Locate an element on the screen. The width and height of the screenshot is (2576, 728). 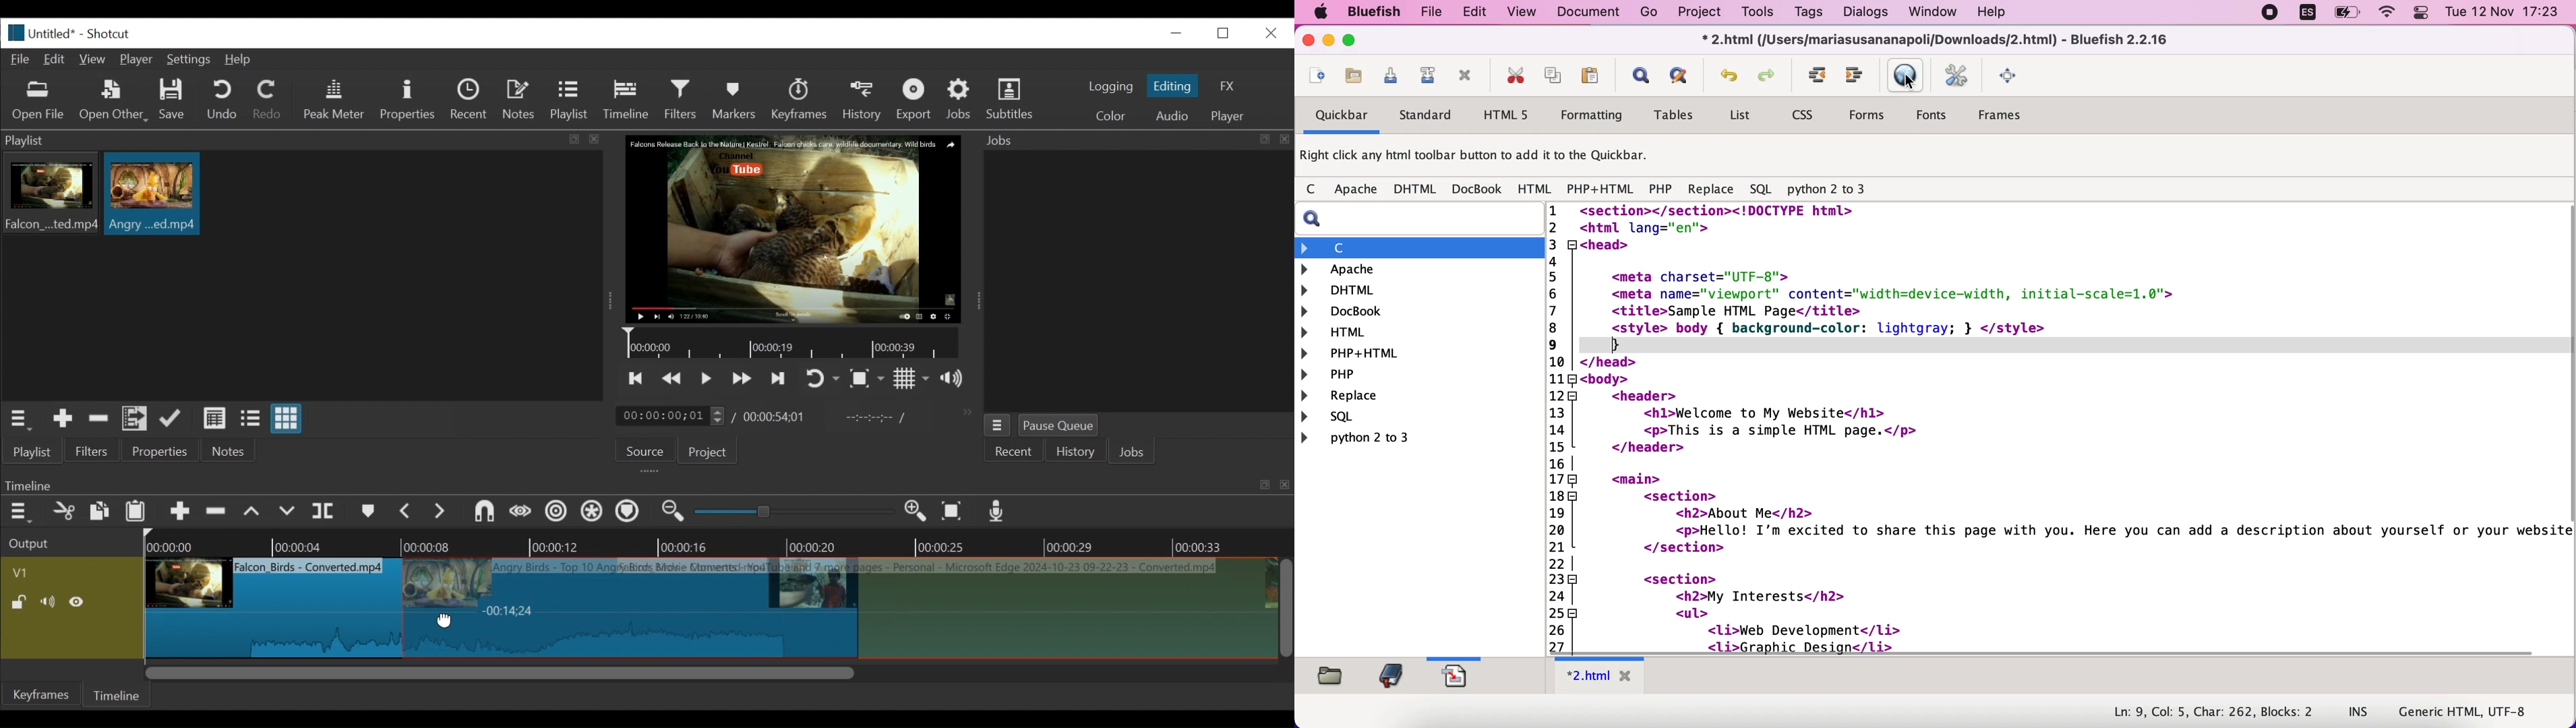
minimize is located at coordinates (1176, 32).